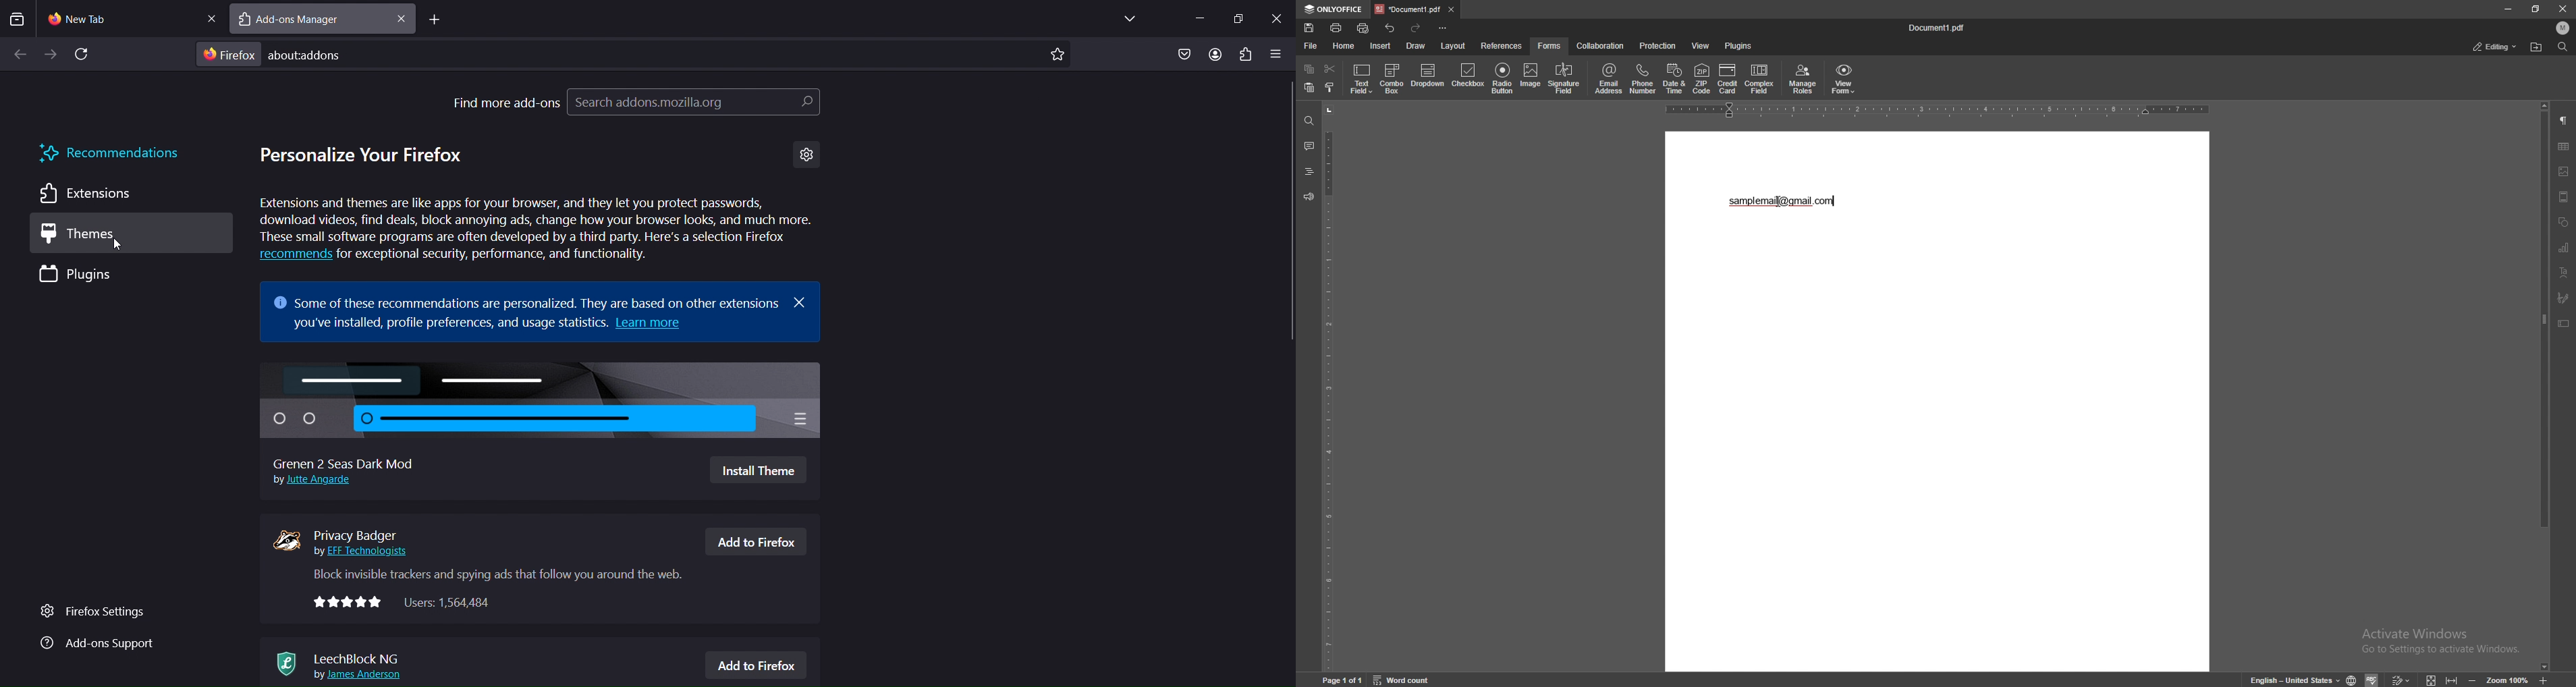  I want to click on add ons support, so click(97, 644).